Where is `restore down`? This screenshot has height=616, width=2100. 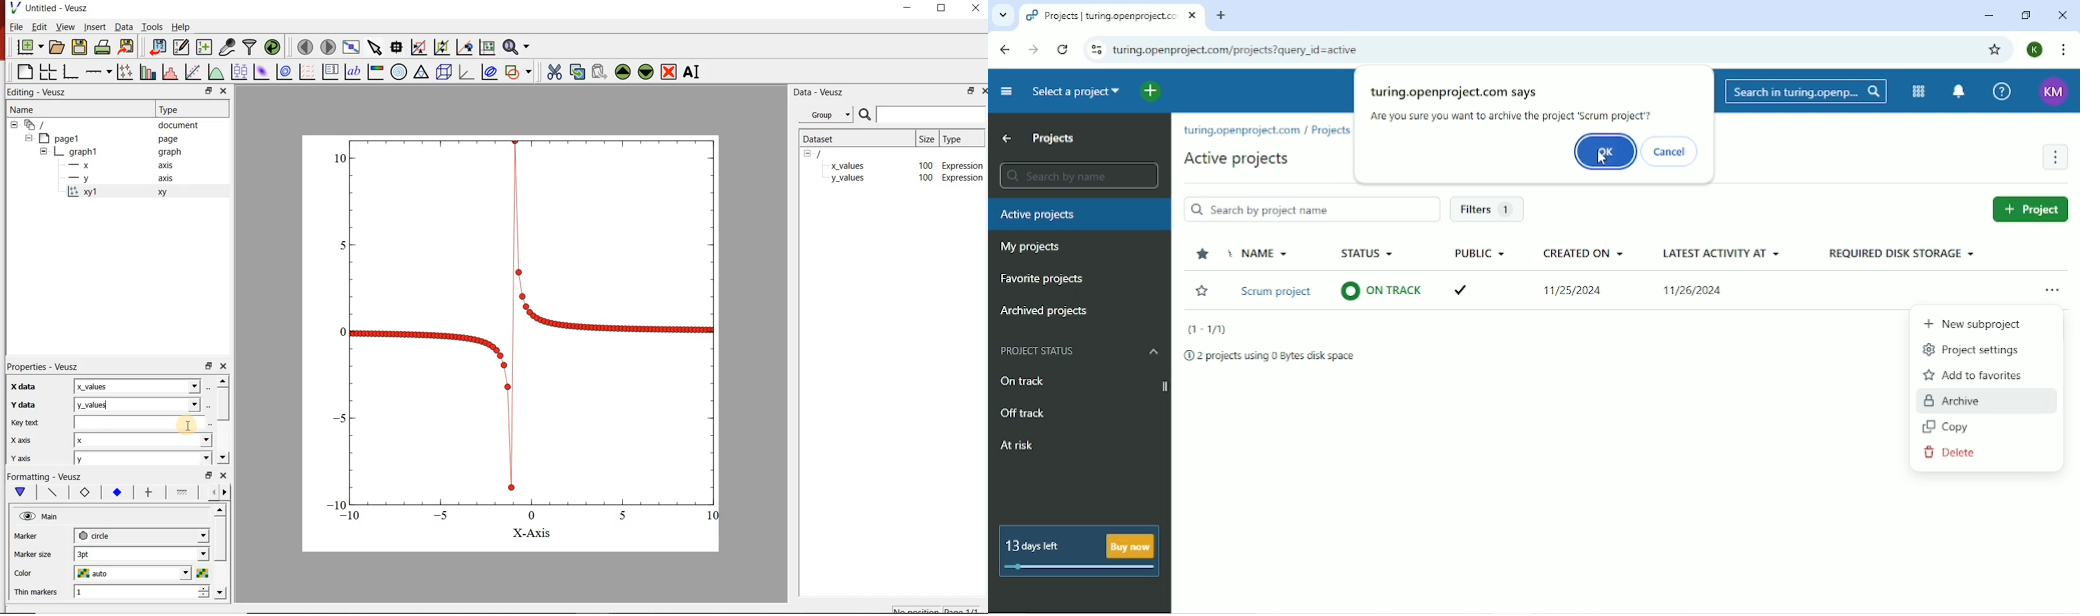
restore down is located at coordinates (941, 9).